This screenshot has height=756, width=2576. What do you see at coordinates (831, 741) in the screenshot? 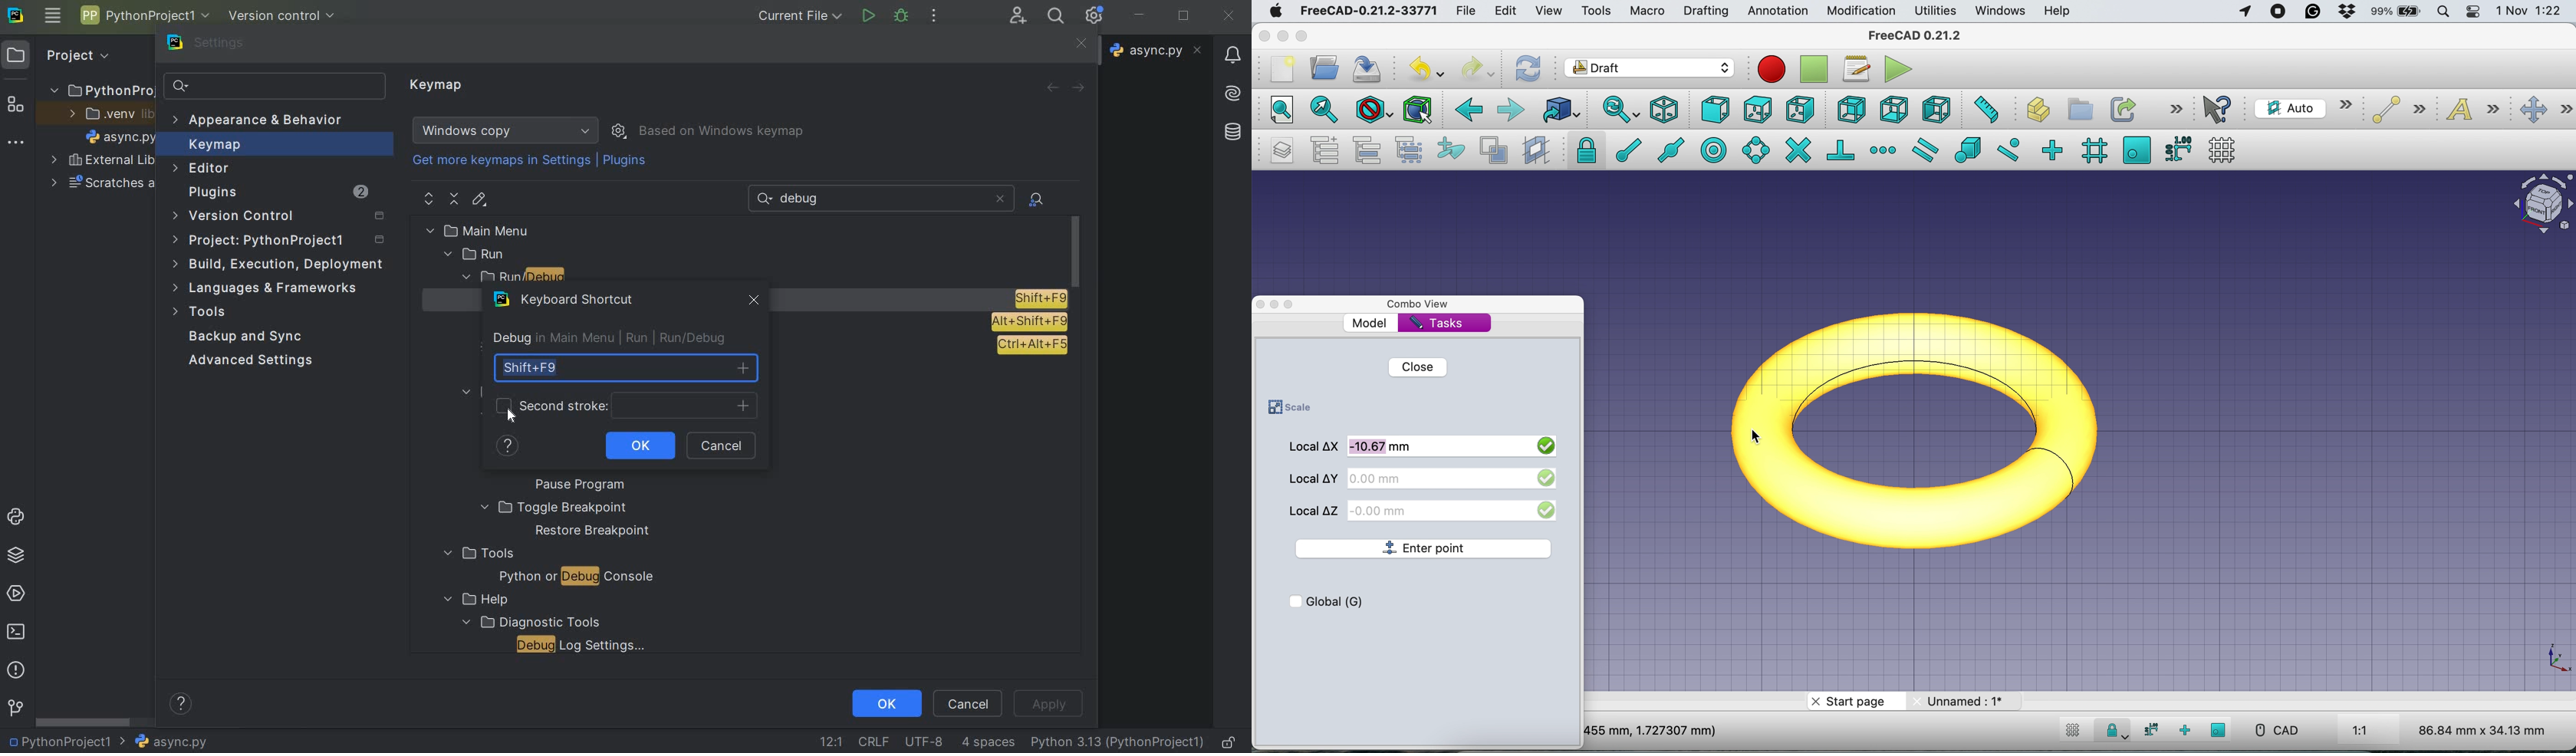
I see `go to line` at bounding box center [831, 741].